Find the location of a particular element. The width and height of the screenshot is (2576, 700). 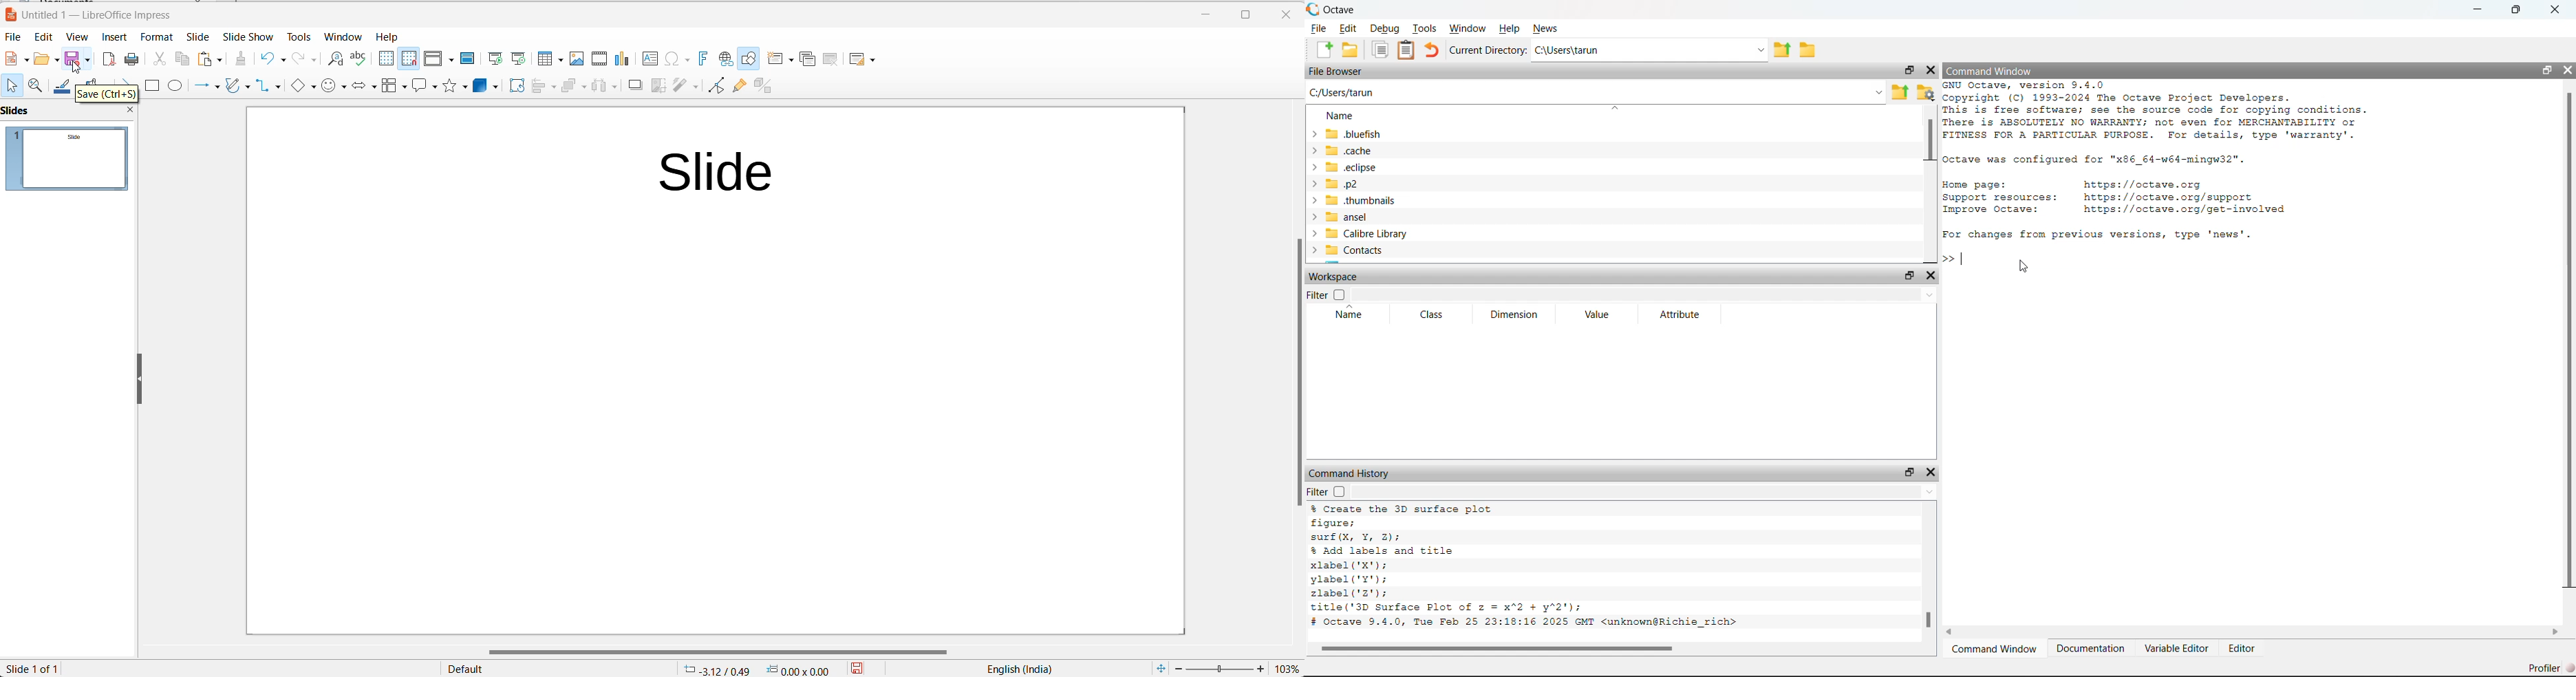

Help is located at coordinates (391, 36).